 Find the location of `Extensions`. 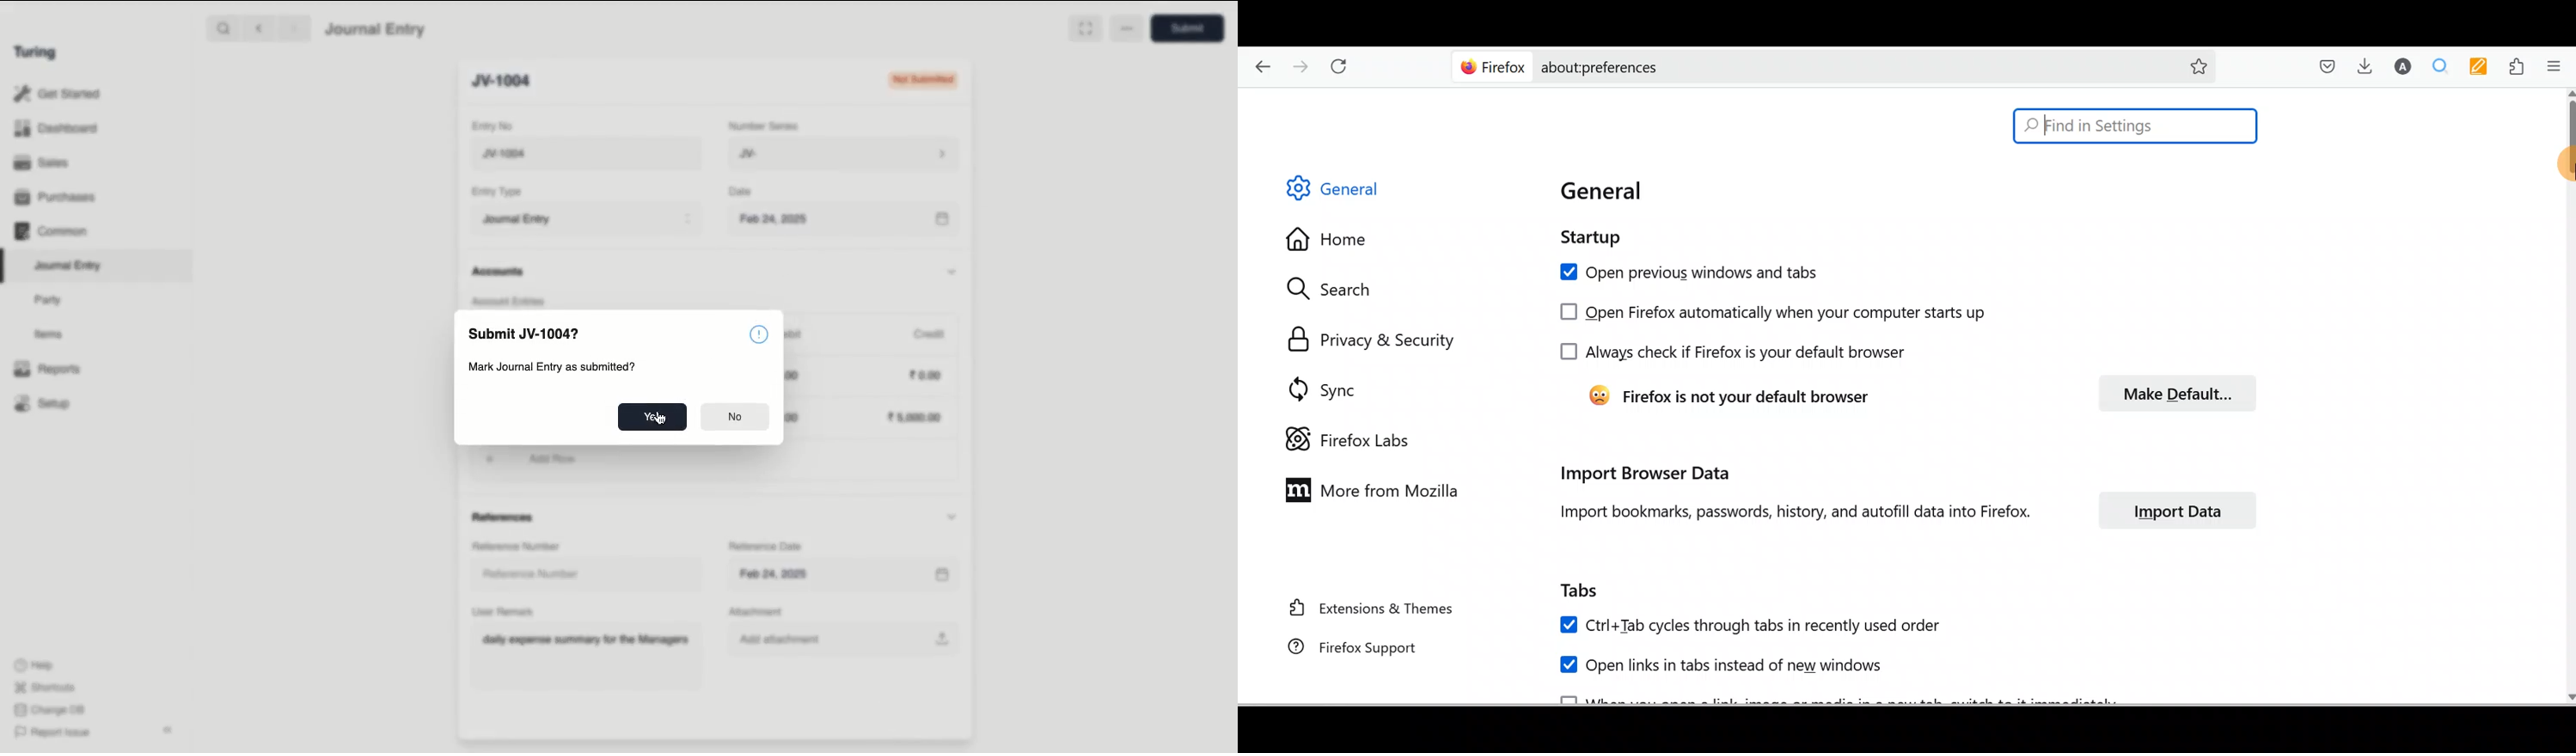

Extensions is located at coordinates (2519, 66).